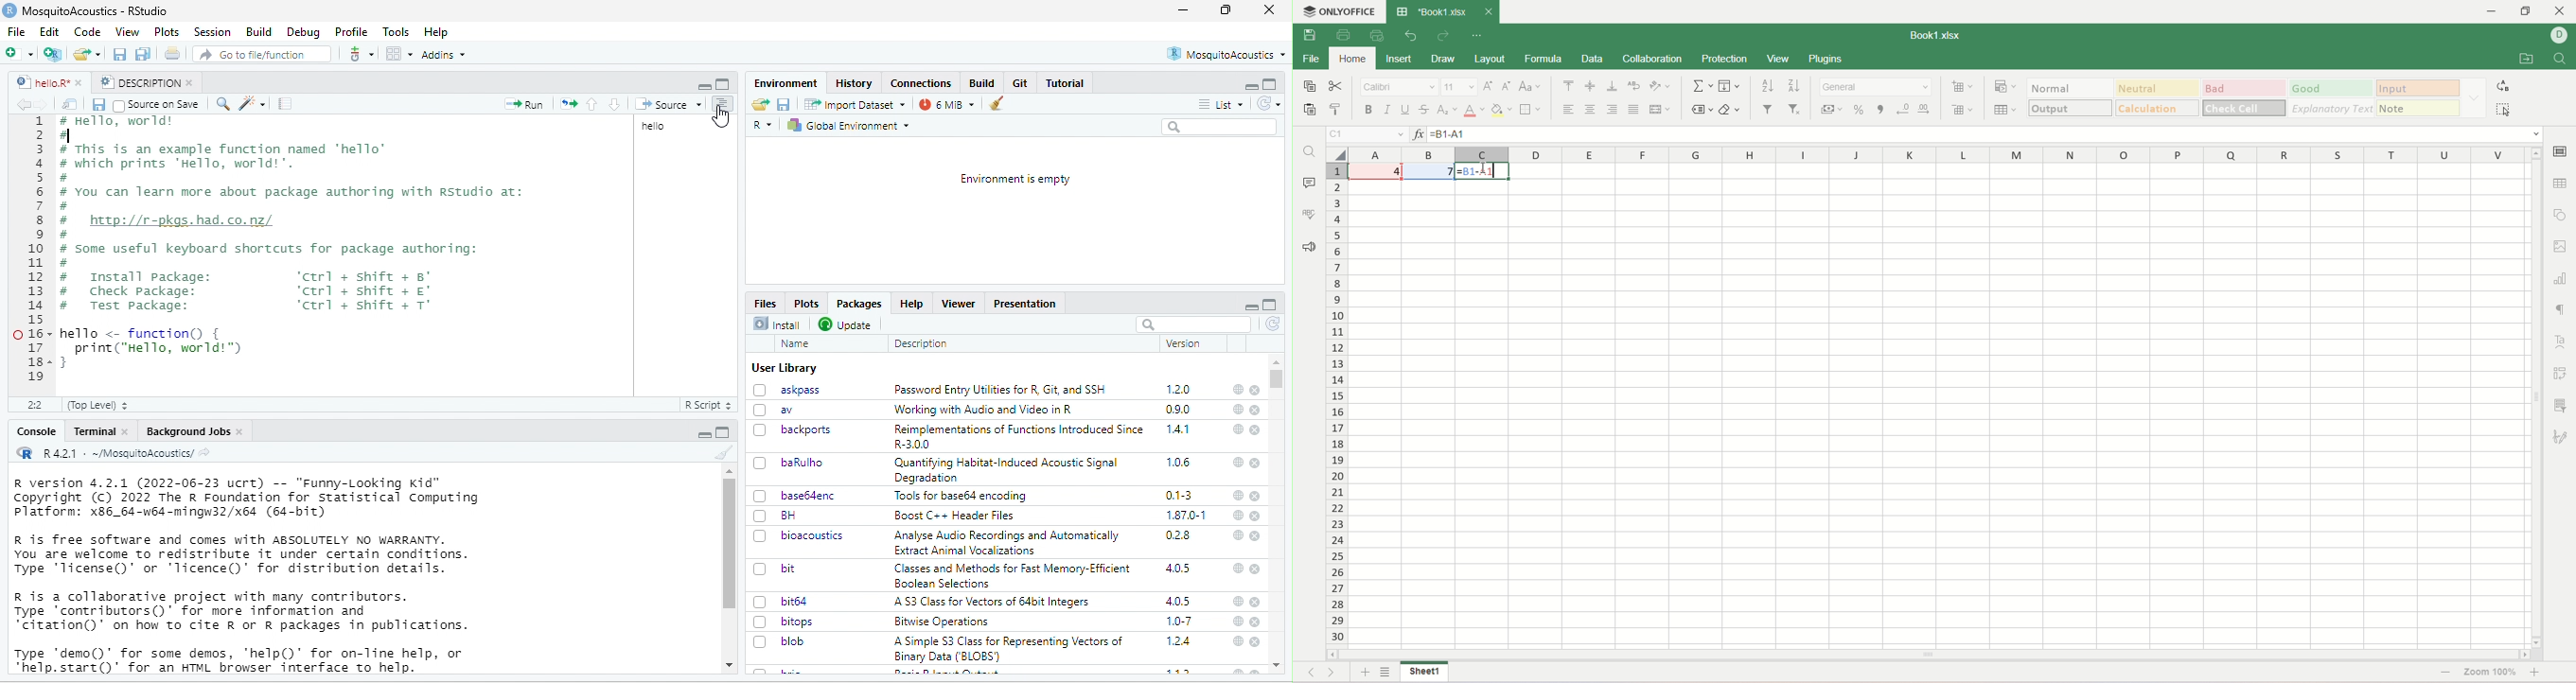 This screenshot has width=2576, height=700. Describe the element at coordinates (846, 324) in the screenshot. I see `Update` at that location.